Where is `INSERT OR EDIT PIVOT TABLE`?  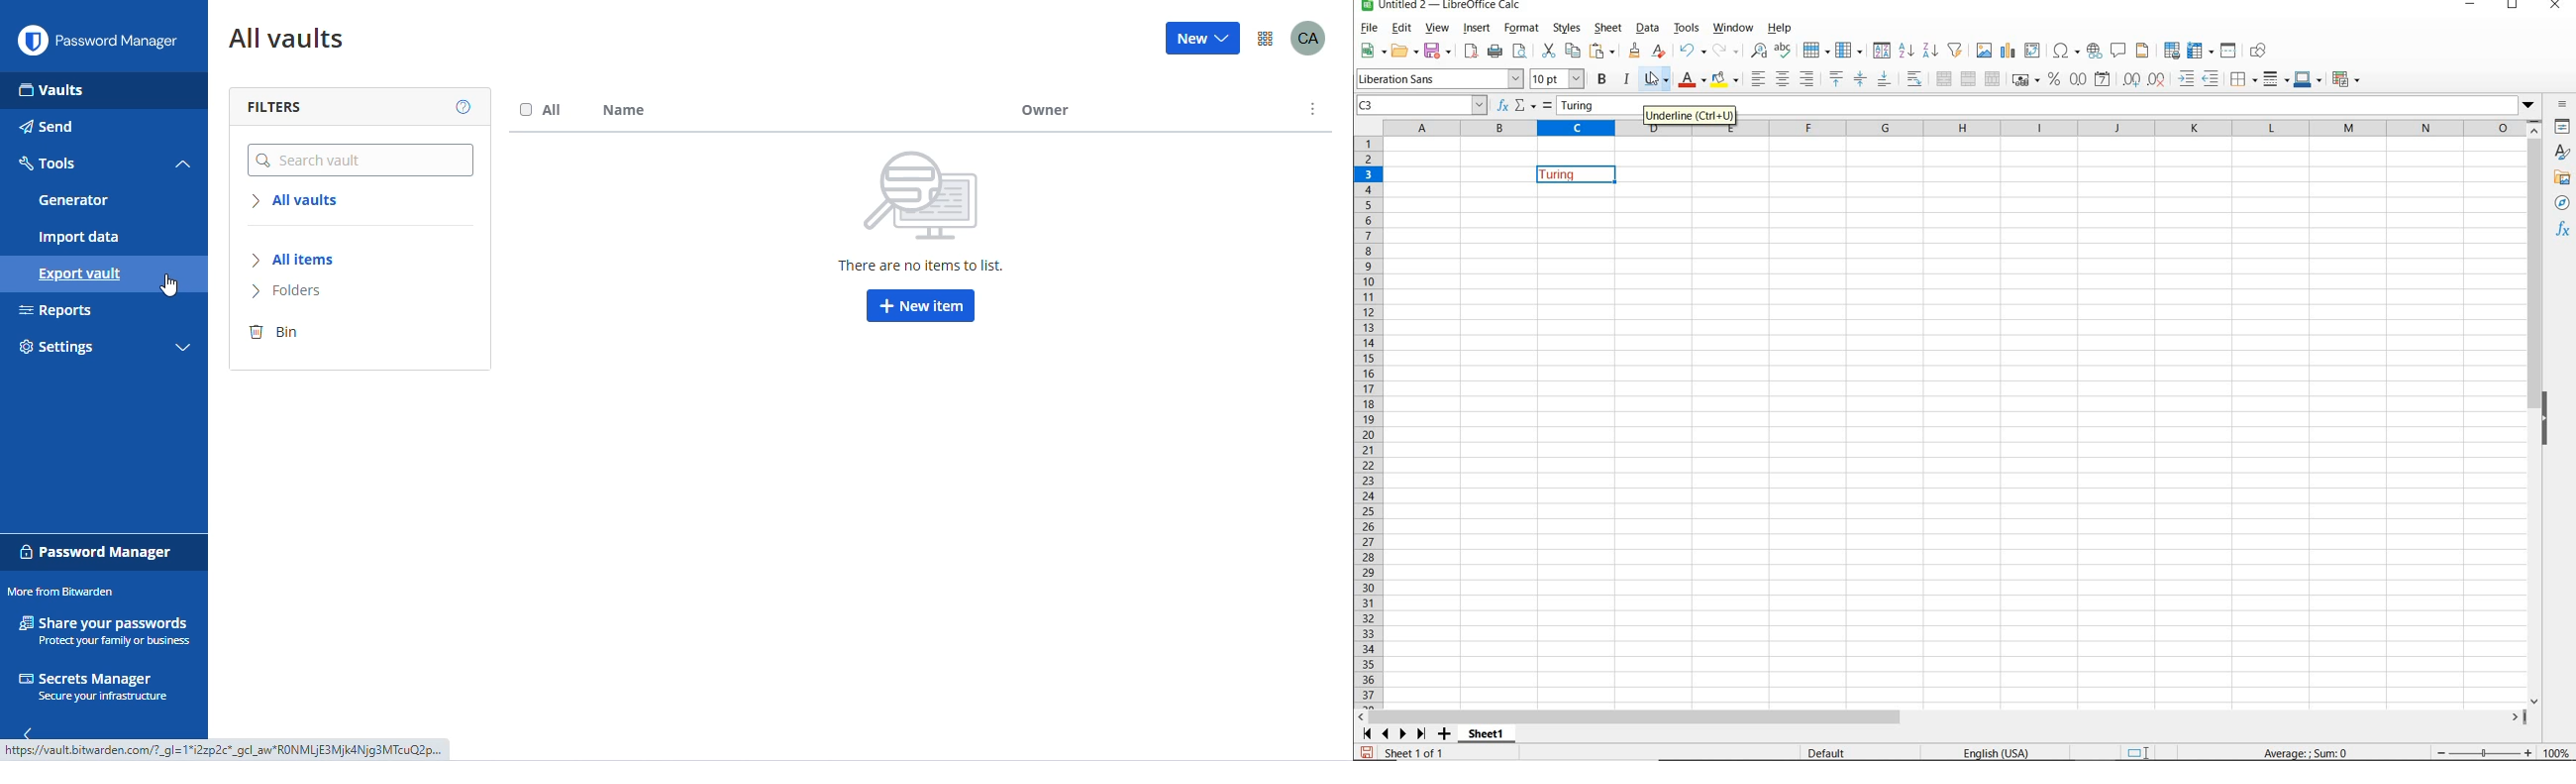 INSERT OR EDIT PIVOT TABLE is located at coordinates (2033, 50).